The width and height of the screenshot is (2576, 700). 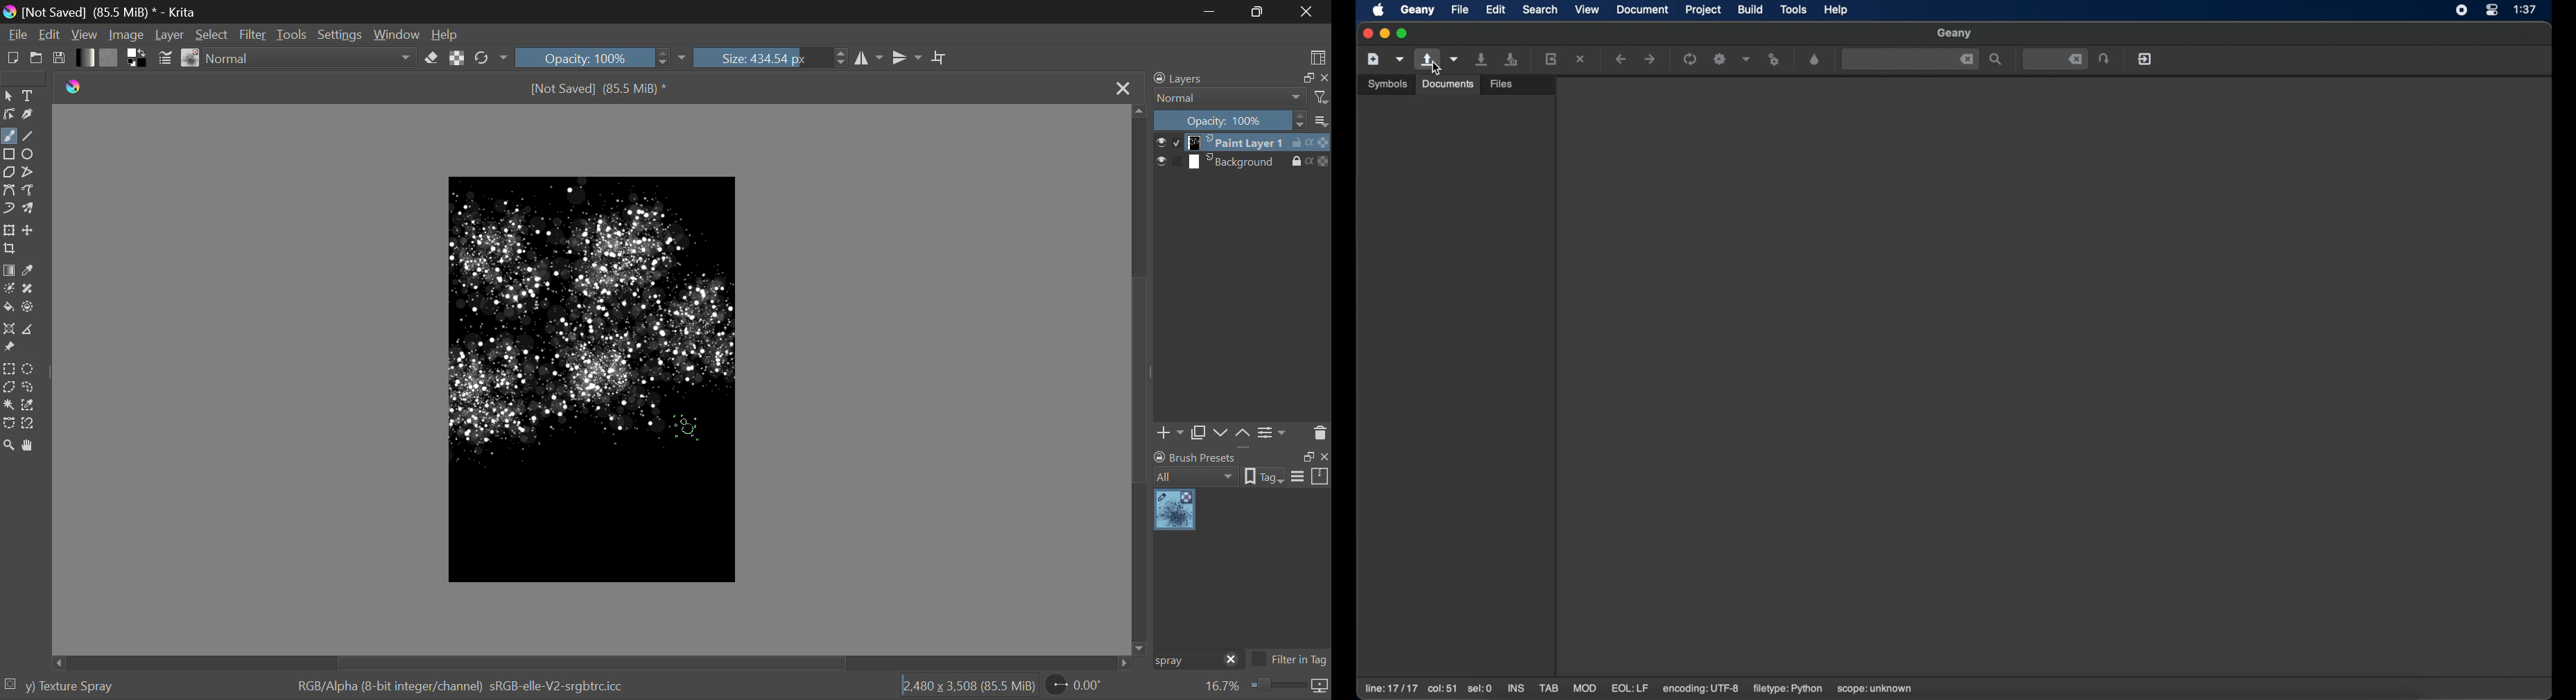 I want to click on Gradient Fill, so click(x=10, y=271).